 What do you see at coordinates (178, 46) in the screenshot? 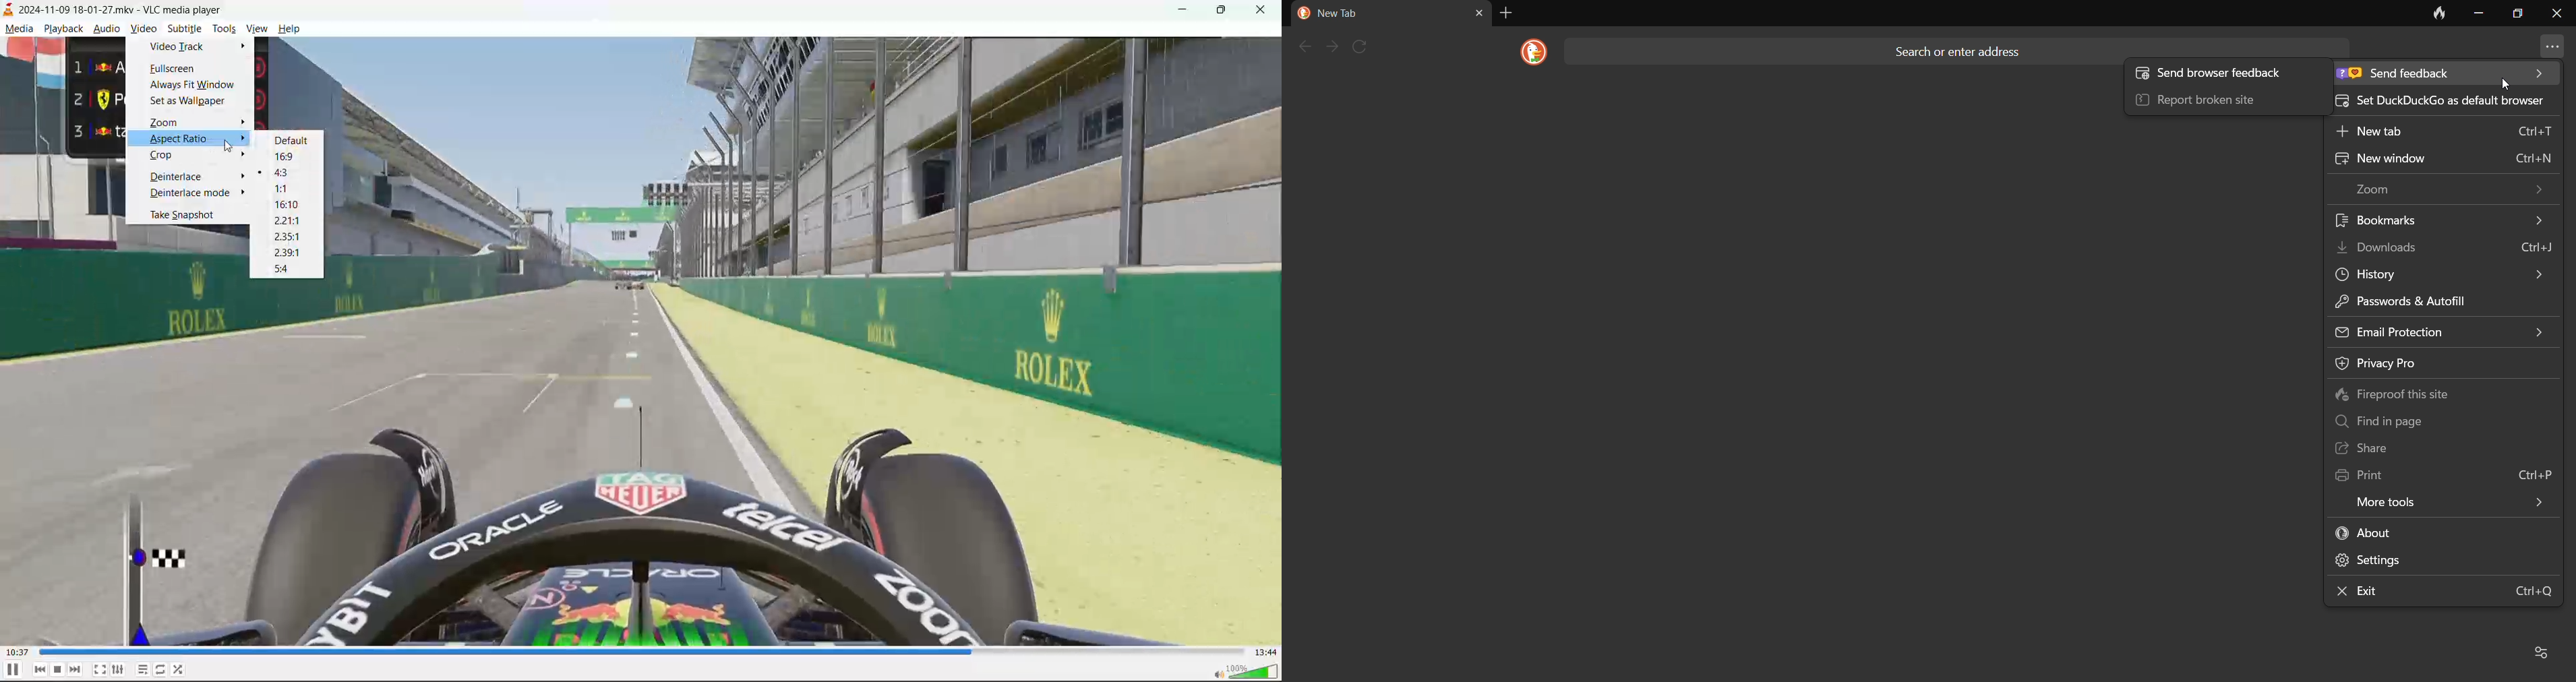
I see `video track` at bounding box center [178, 46].